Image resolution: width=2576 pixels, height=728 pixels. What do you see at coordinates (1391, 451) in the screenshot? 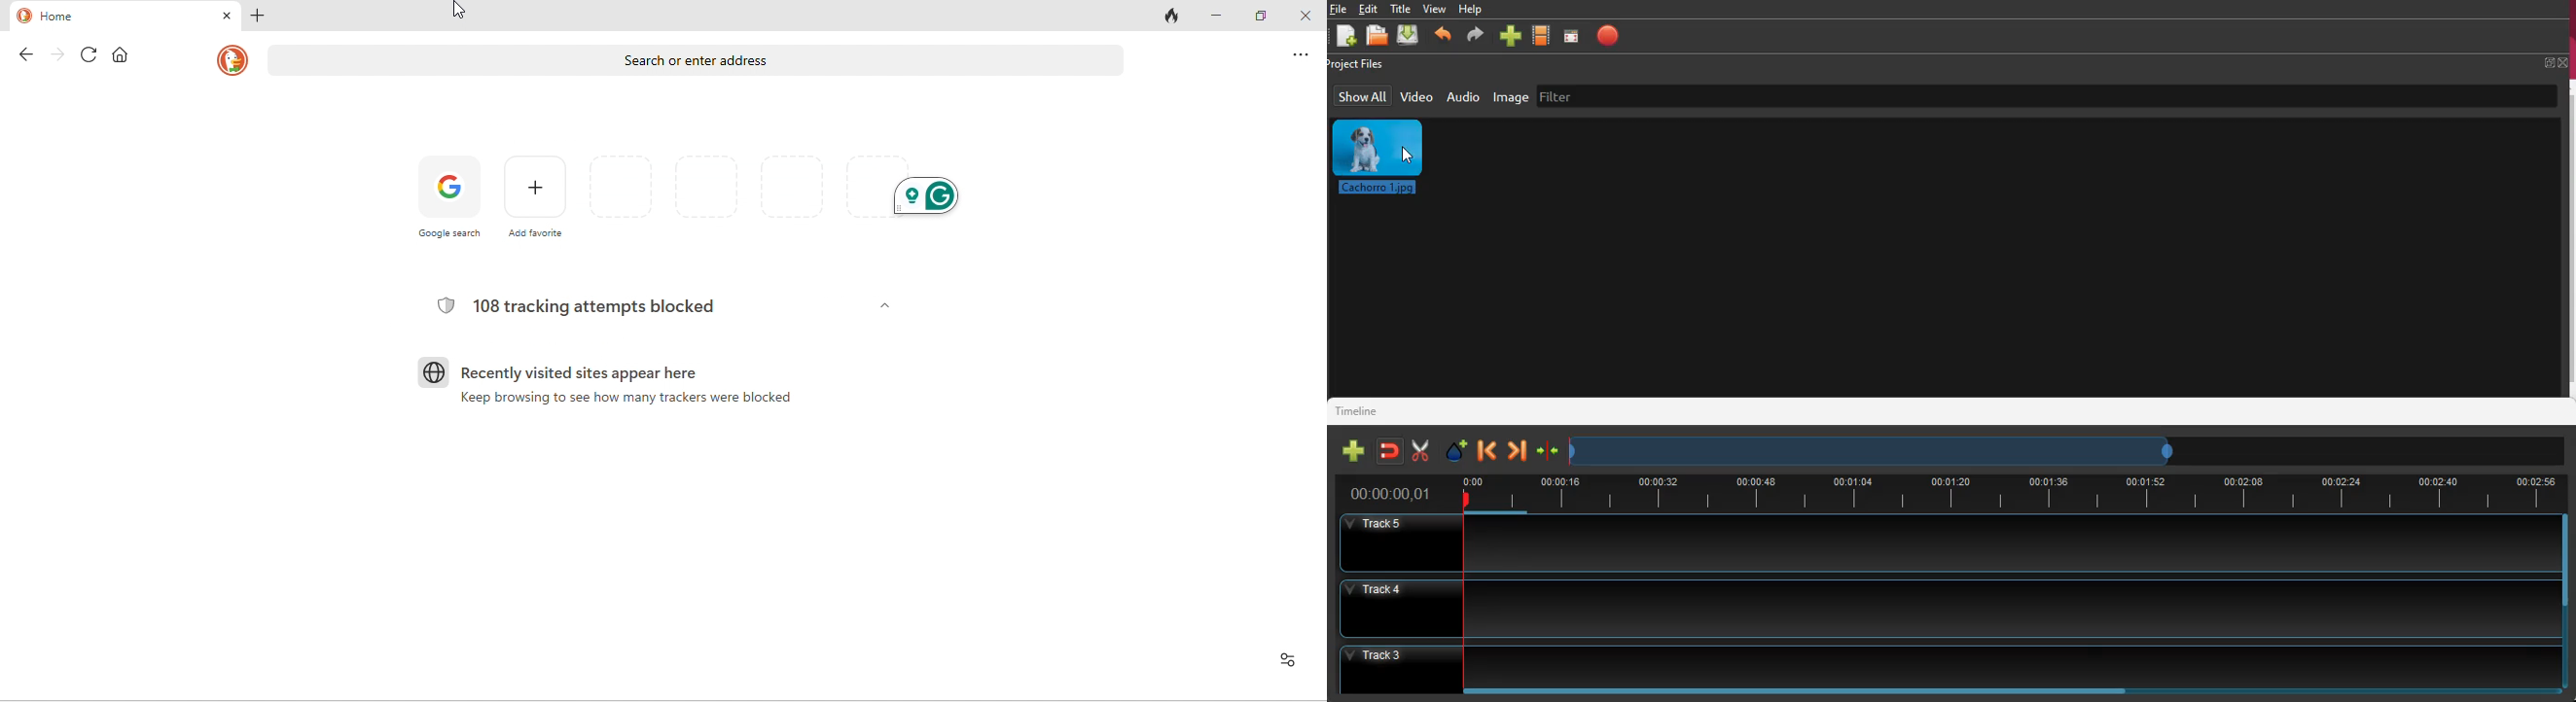
I see `join` at bounding box center [1391, 451].